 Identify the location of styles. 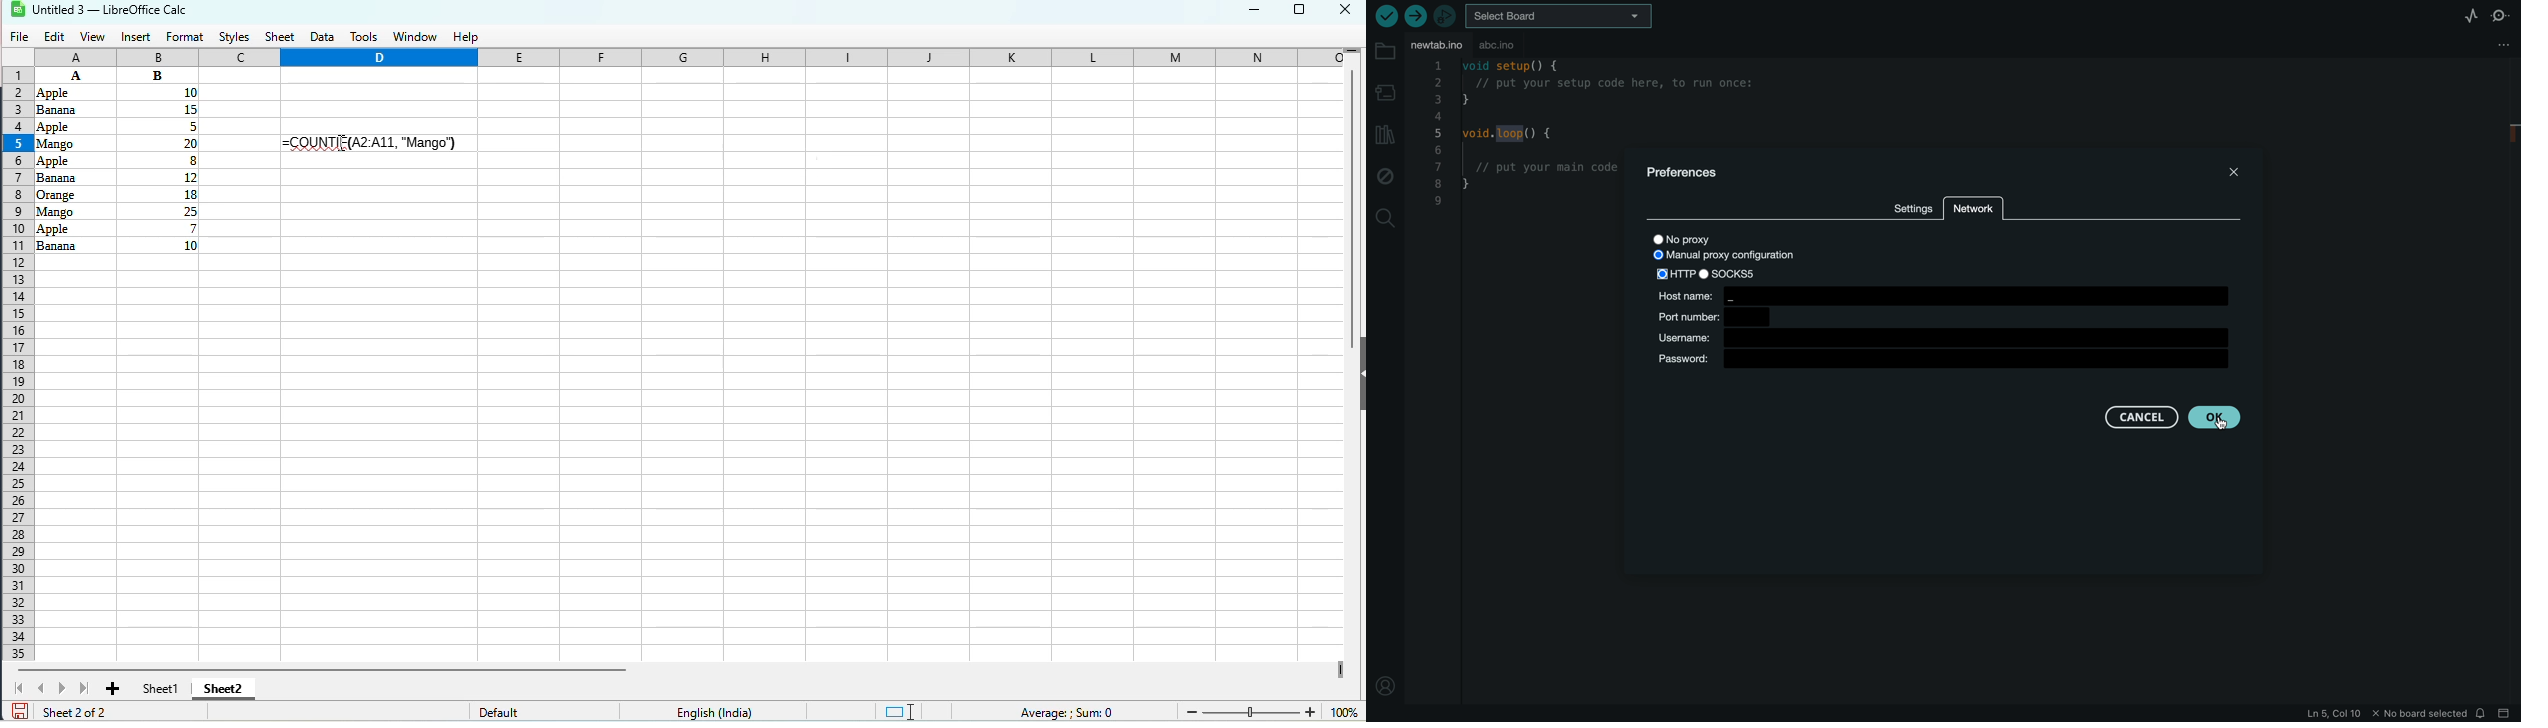
(235, 38).